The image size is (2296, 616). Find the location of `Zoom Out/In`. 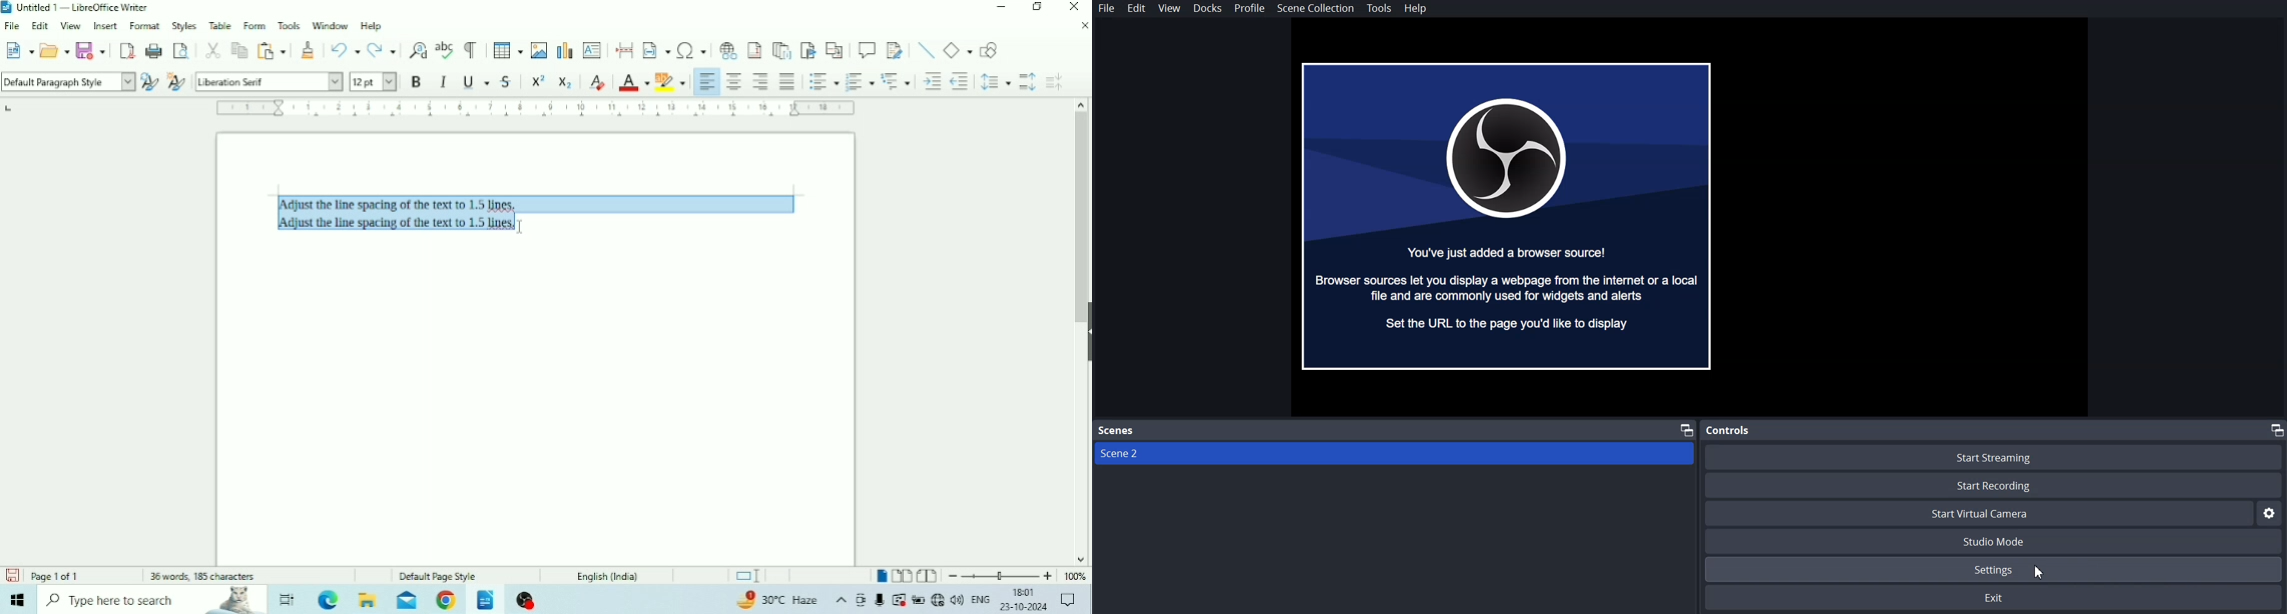

Zoom Out/In is located at coordinates (1000, 575).